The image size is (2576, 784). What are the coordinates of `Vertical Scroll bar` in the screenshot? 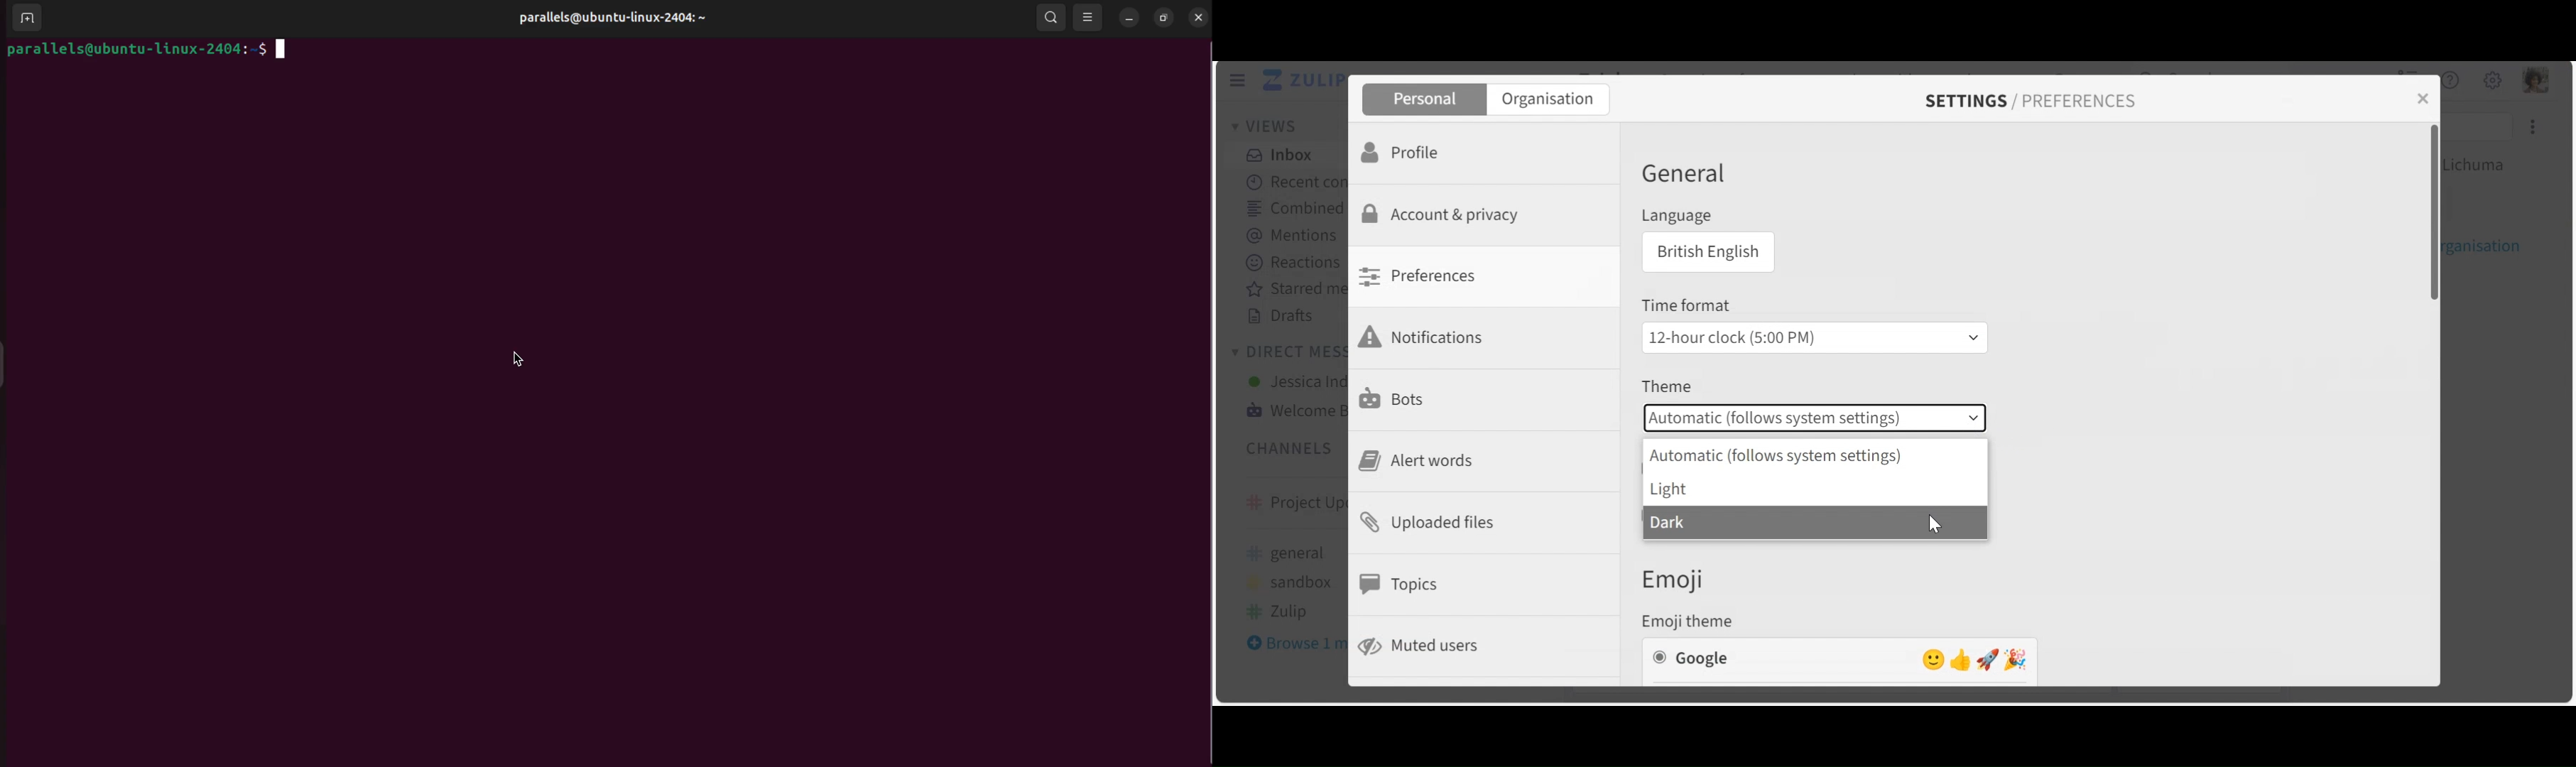 It's located at (2438, 214).